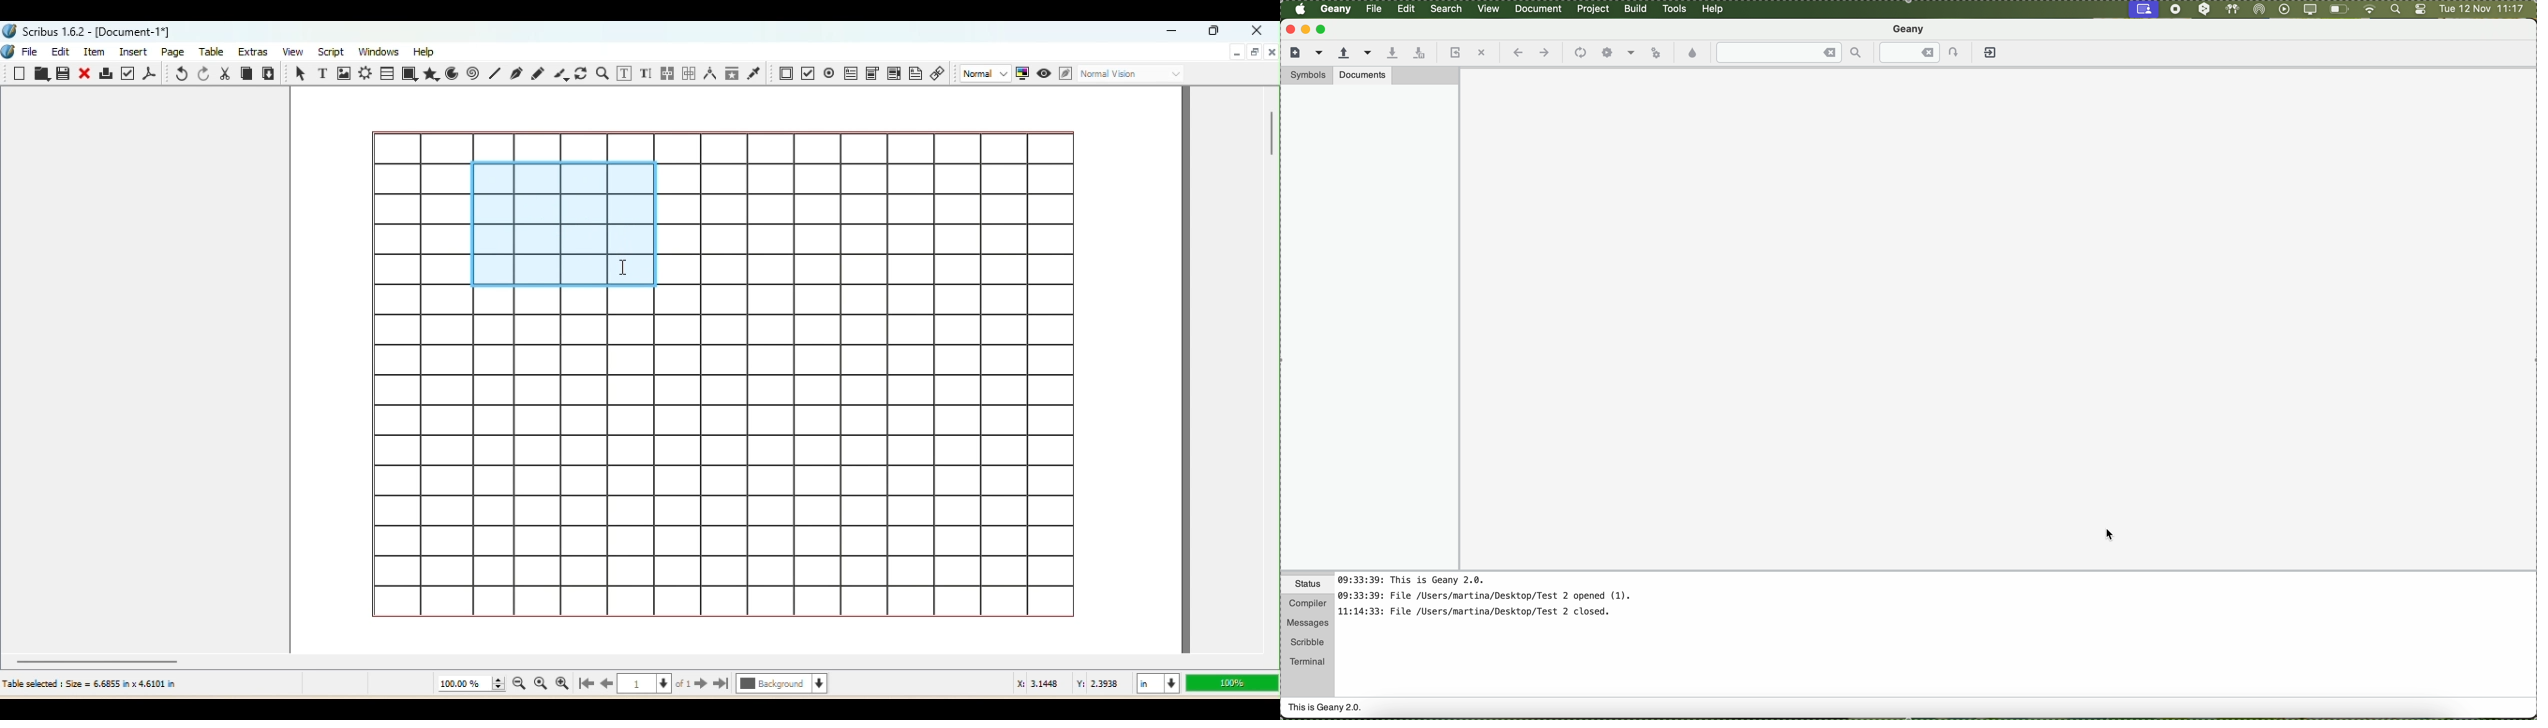 The height and width of the screenshot is (728, 2548). I want to click on View, so click(290, 52).